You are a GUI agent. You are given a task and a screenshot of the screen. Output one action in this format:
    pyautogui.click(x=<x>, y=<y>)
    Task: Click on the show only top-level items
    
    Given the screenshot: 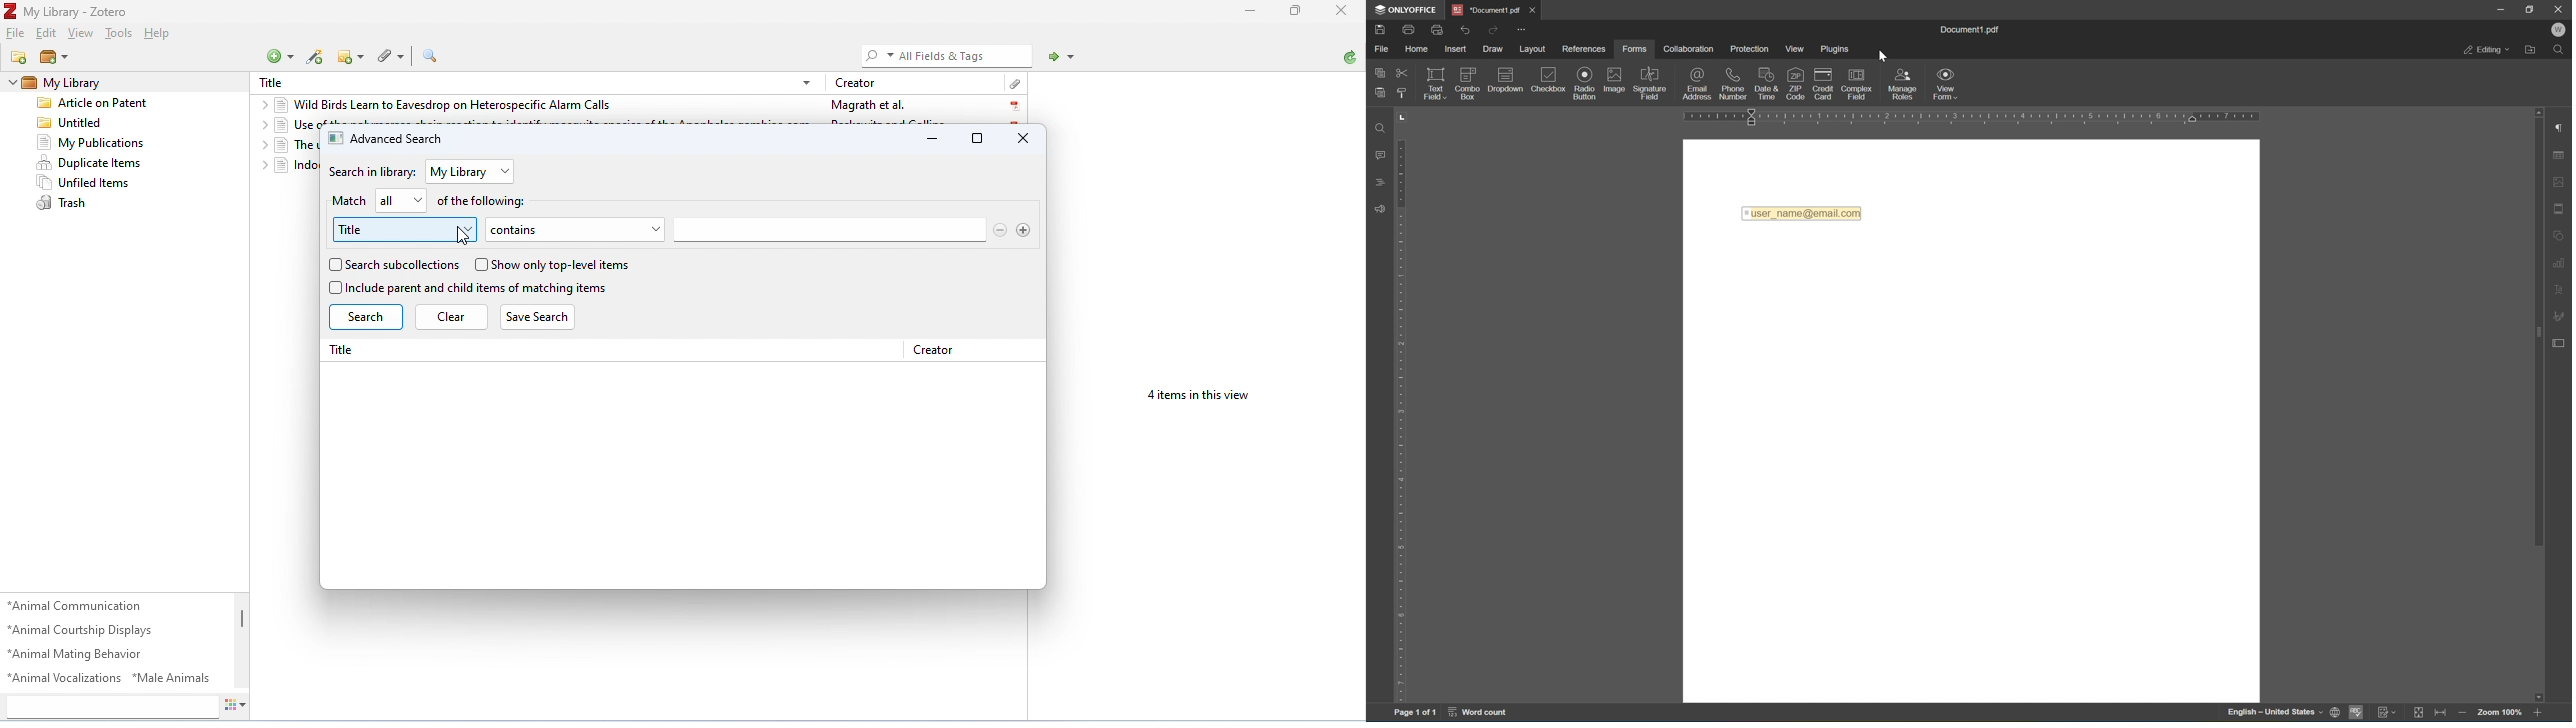 What is the action you would take?
    pyautogui.click(x=561, y=265)
    